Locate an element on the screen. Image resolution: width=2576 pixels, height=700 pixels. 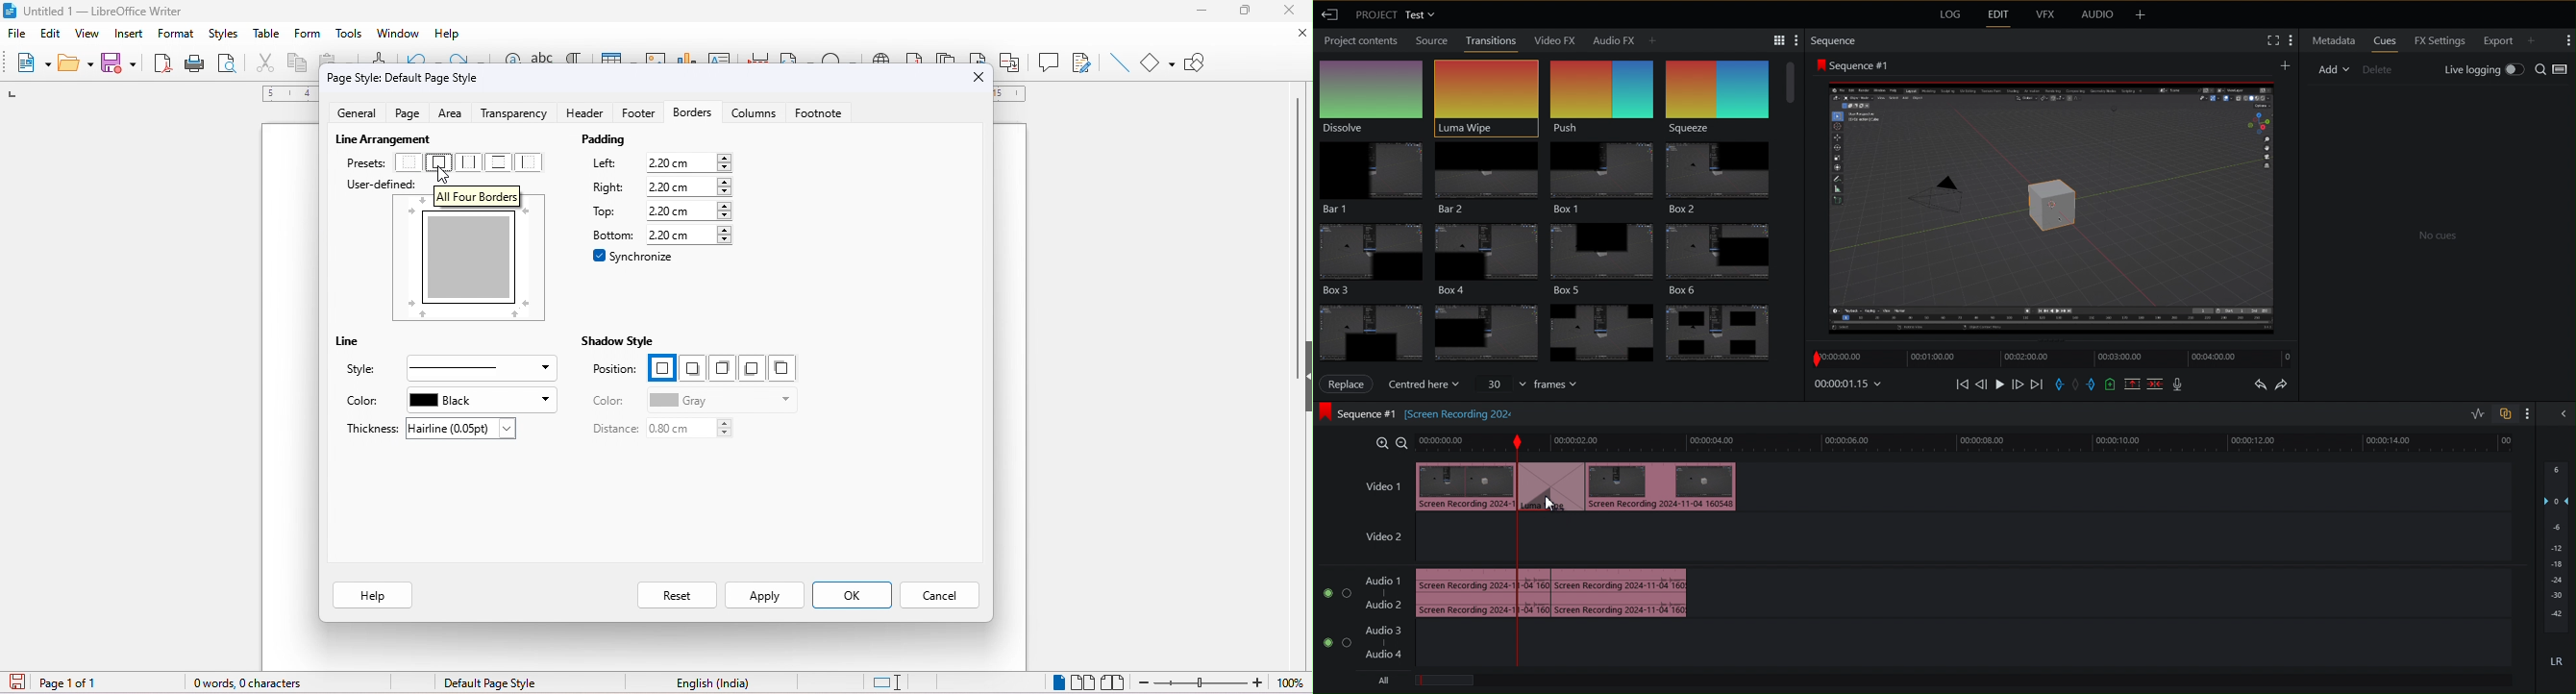
Skip Back is located at coordinates (1962, 385).